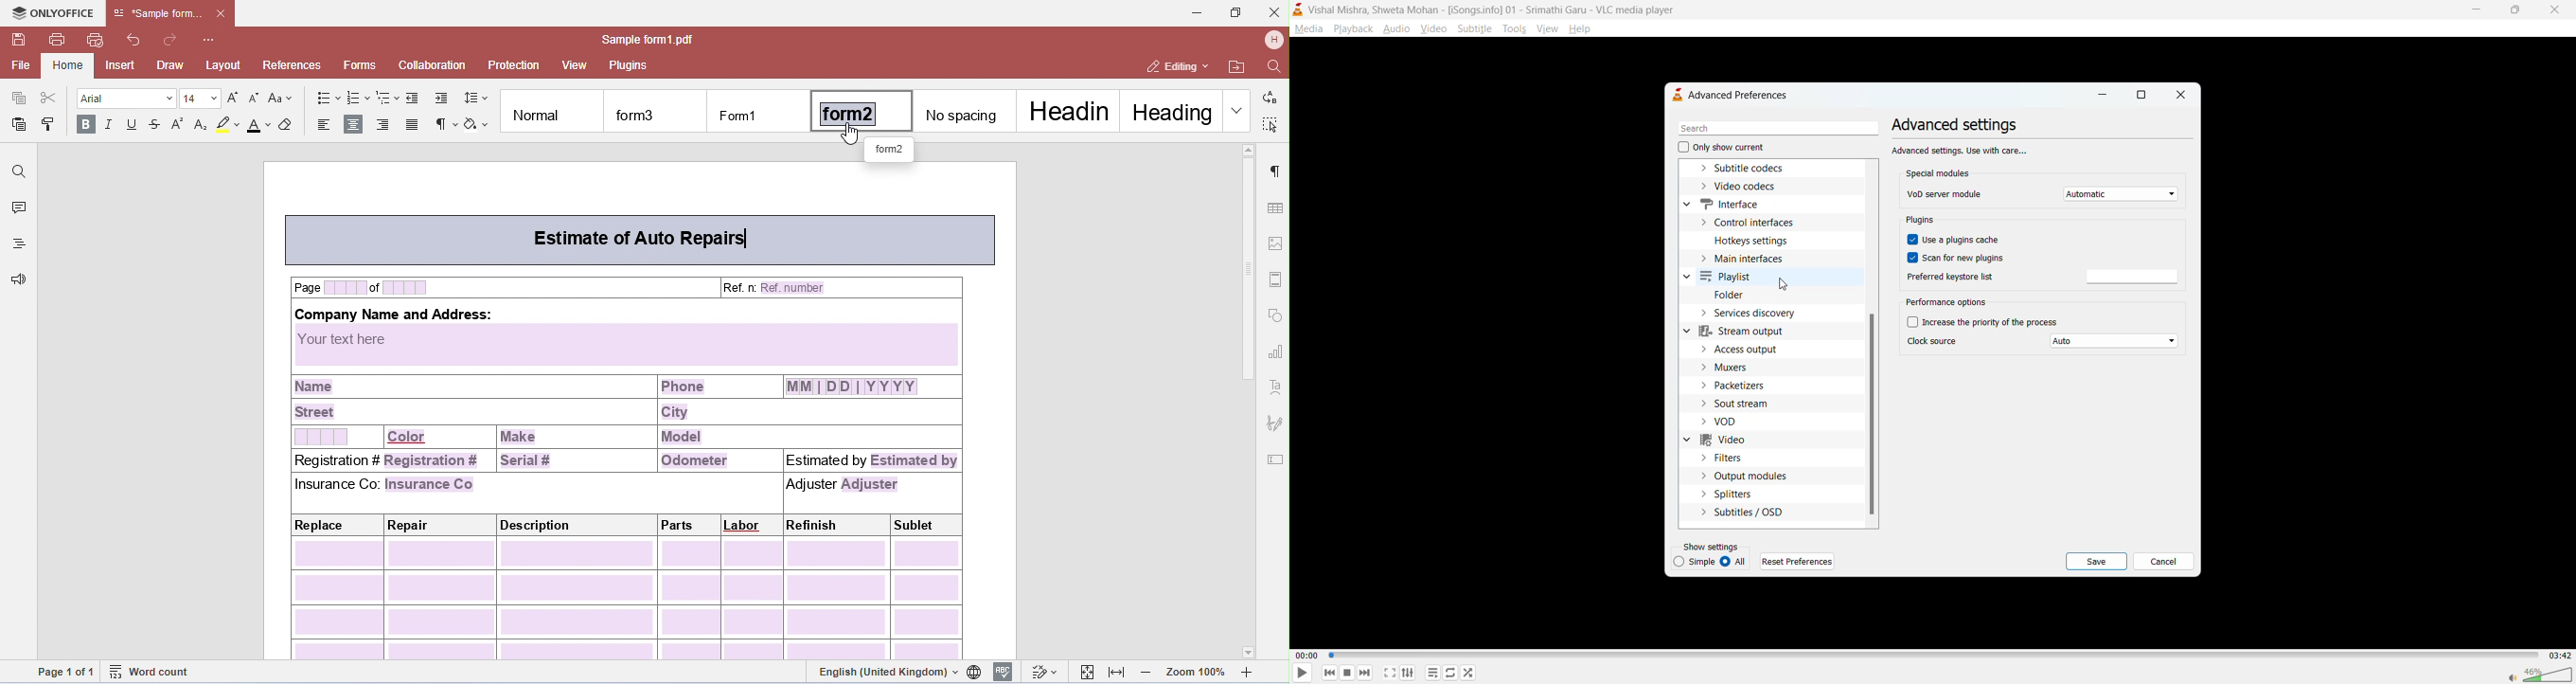 This screenshot has width=2576, height=700. I want to click on vod server module dropdown, so click(2122, 194).